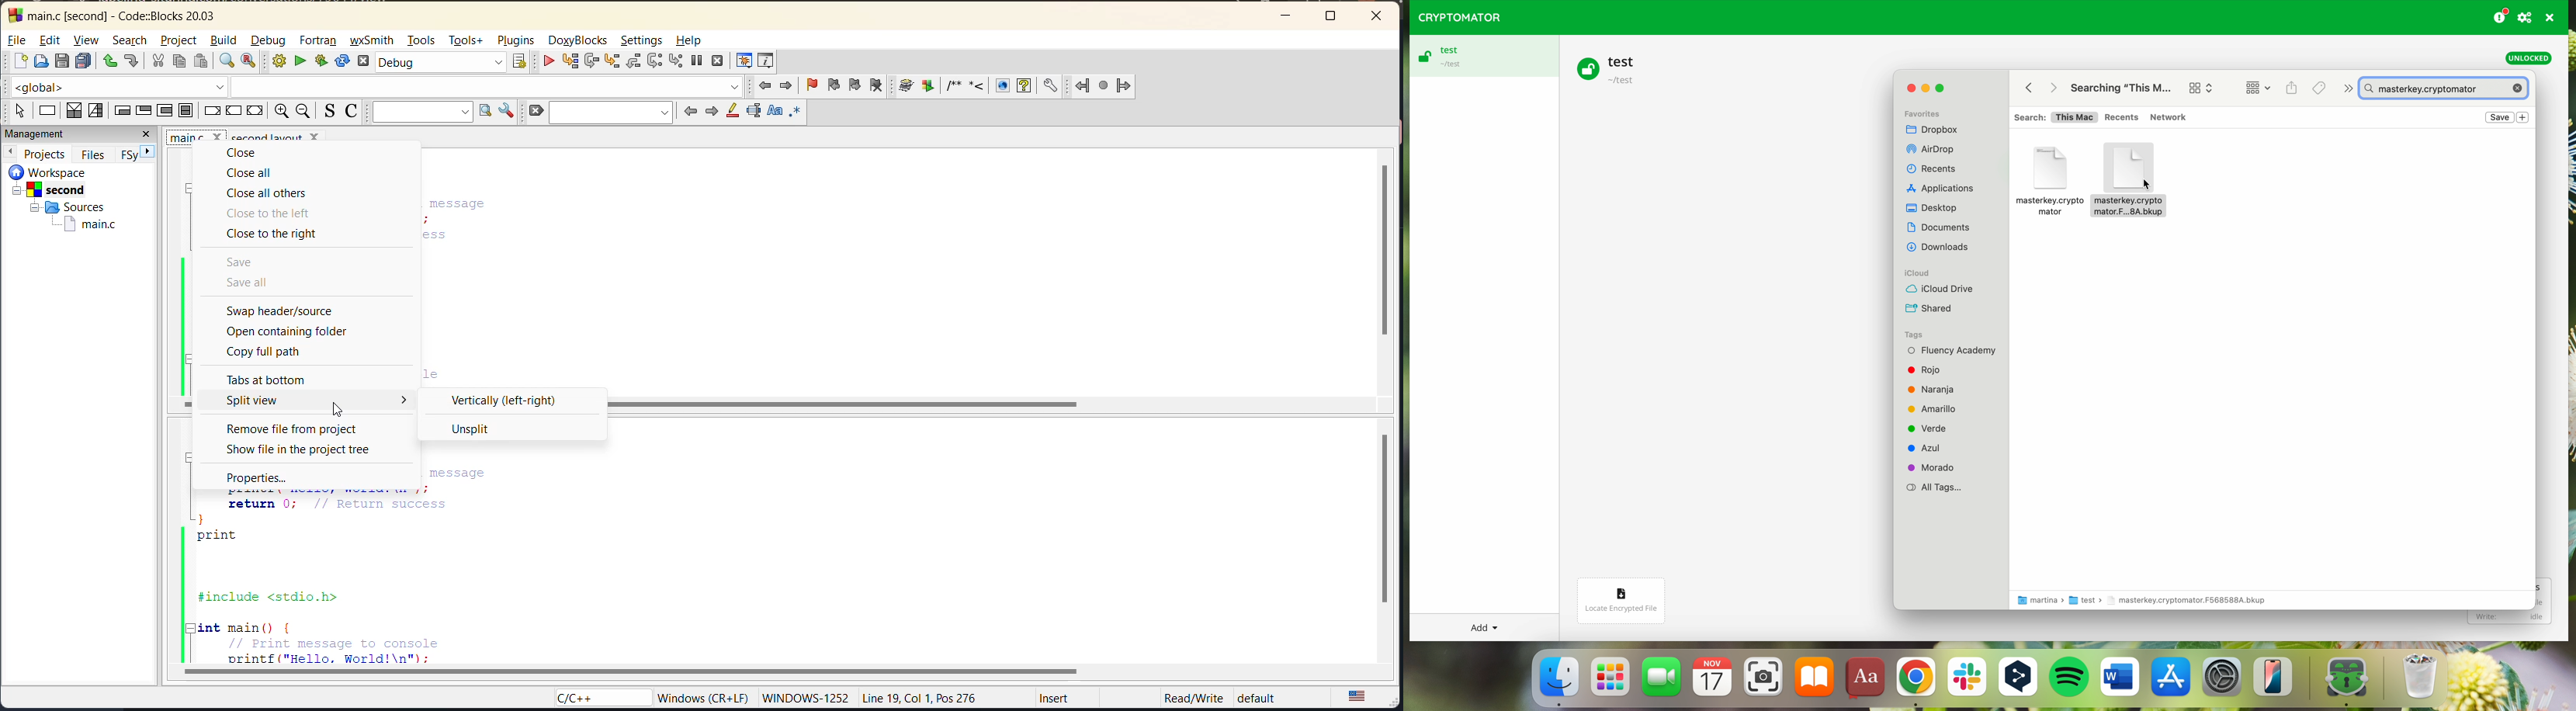 The width and height of the screenshot is (2576, 728). I want to click on debugging windows, so click(747, 60).